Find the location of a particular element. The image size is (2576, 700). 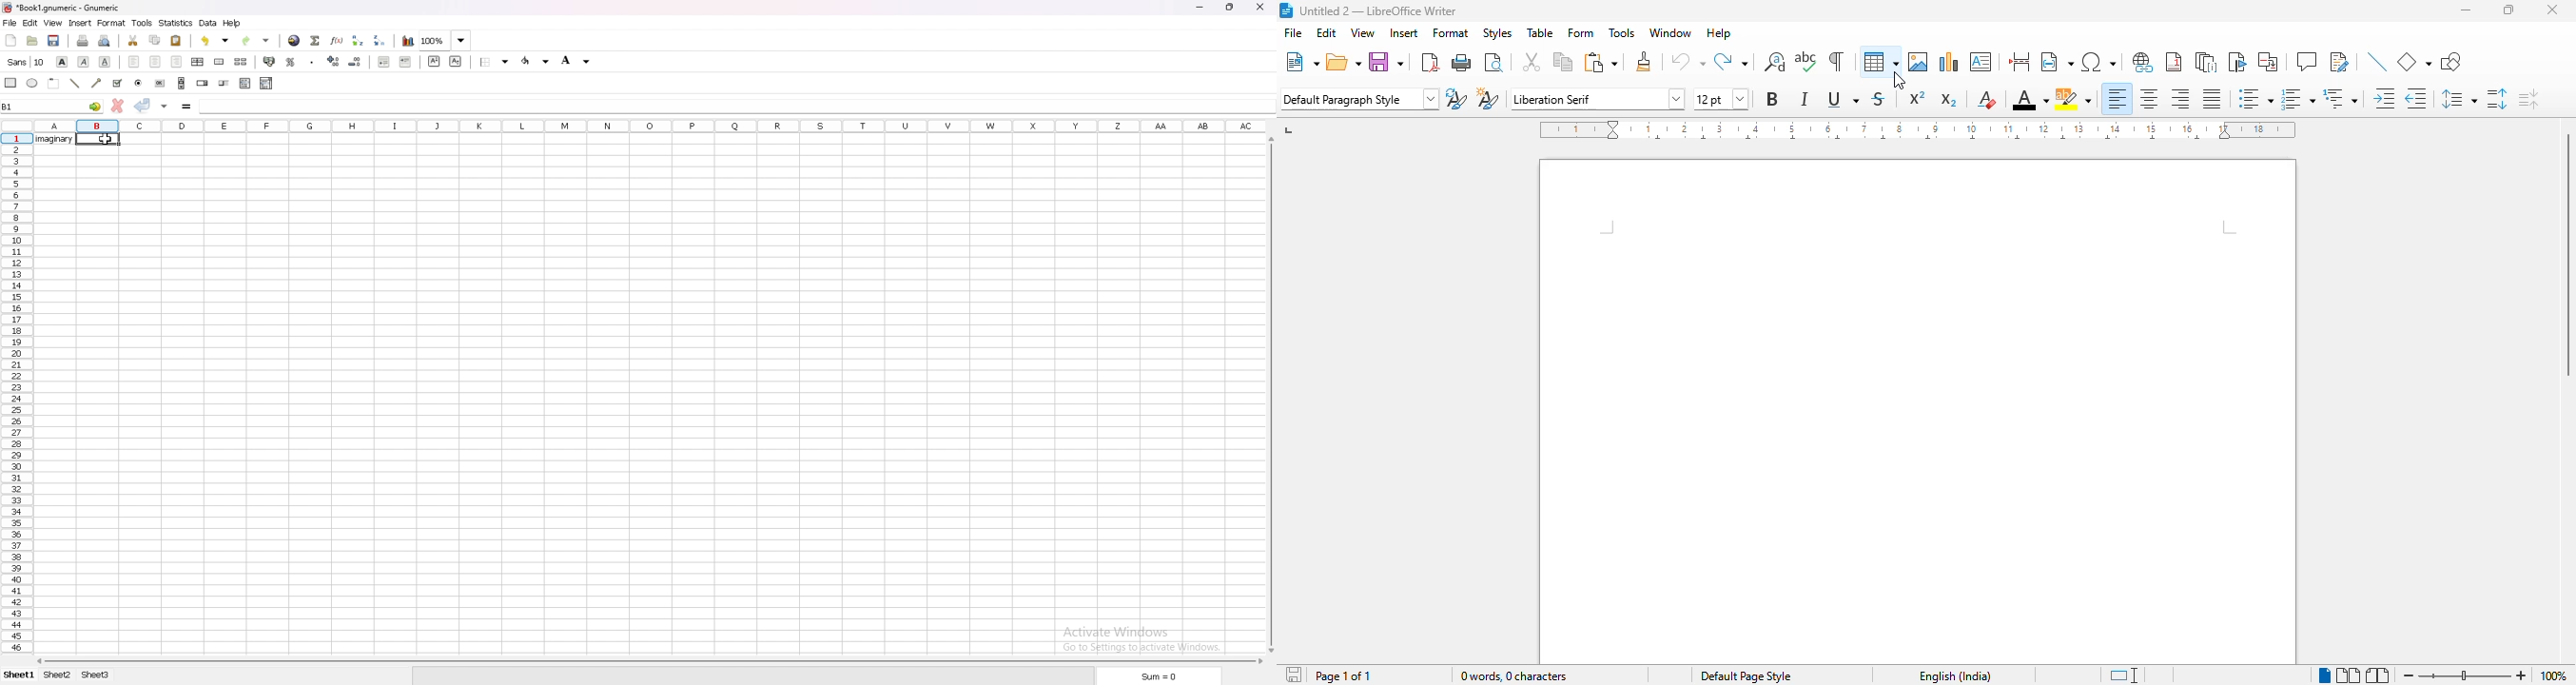

align center is located at coordinates (2150, 99).